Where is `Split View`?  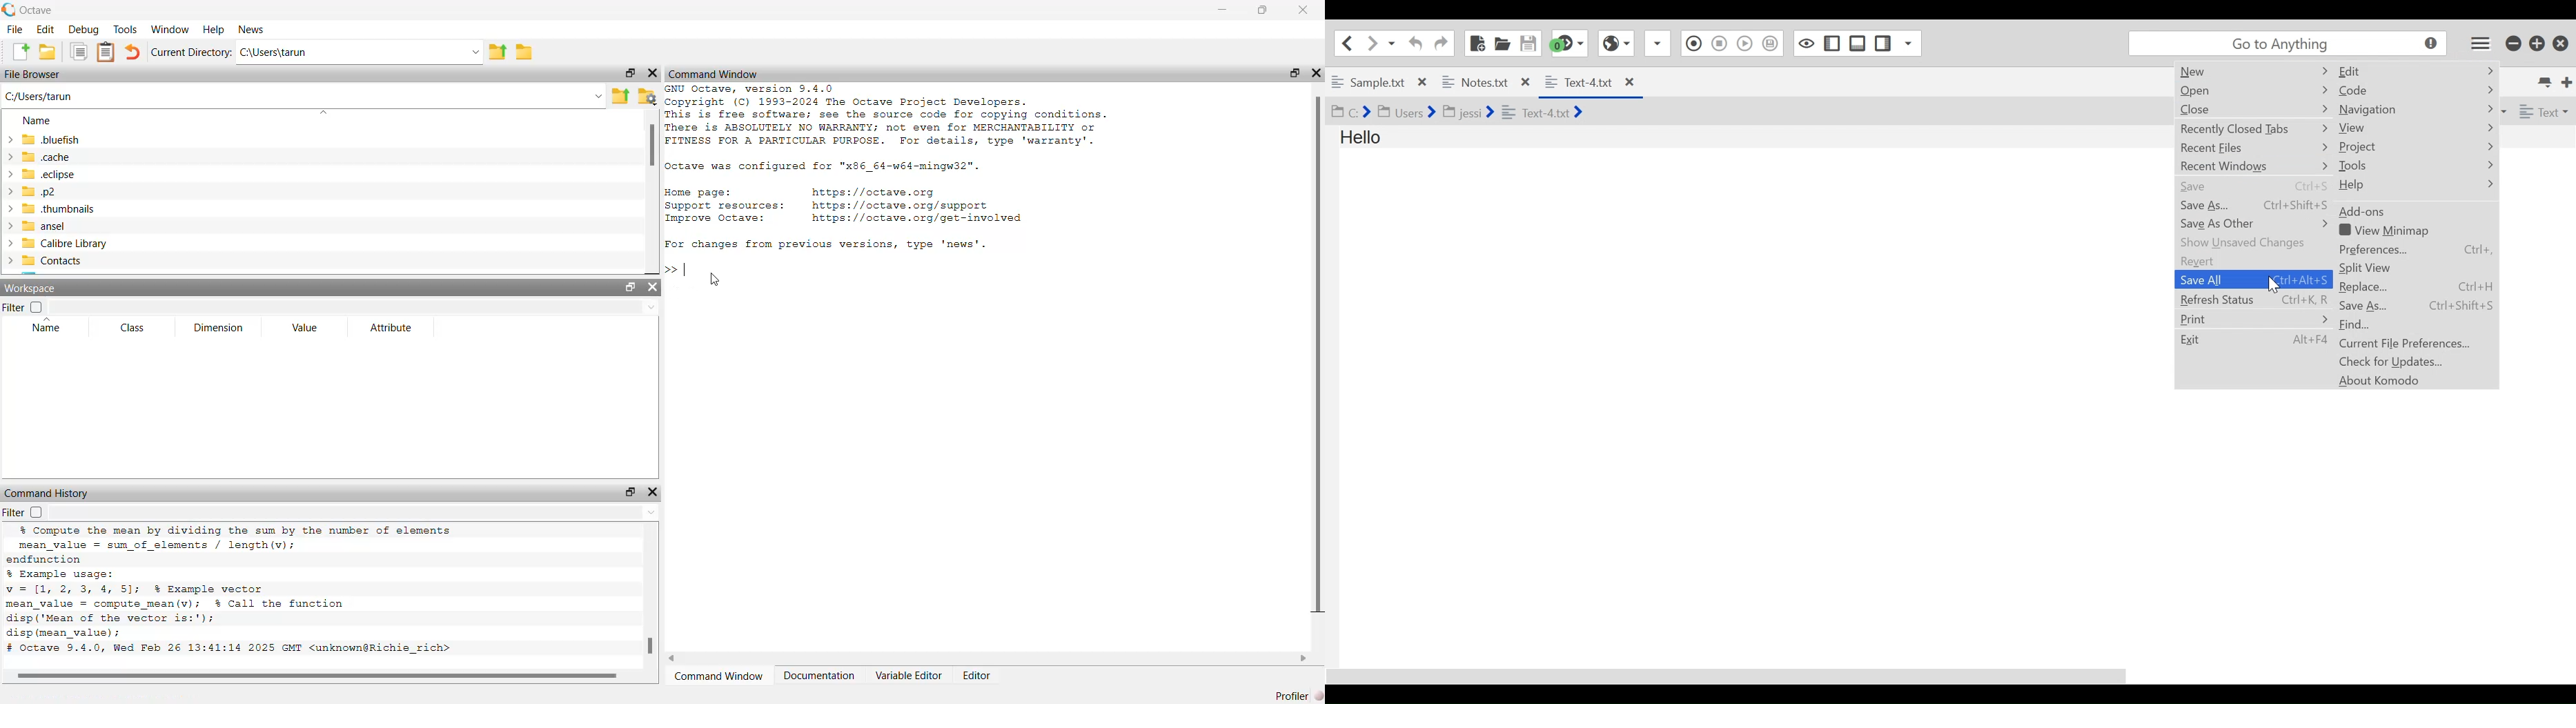
Split View is located at coordinates (2417, 269).